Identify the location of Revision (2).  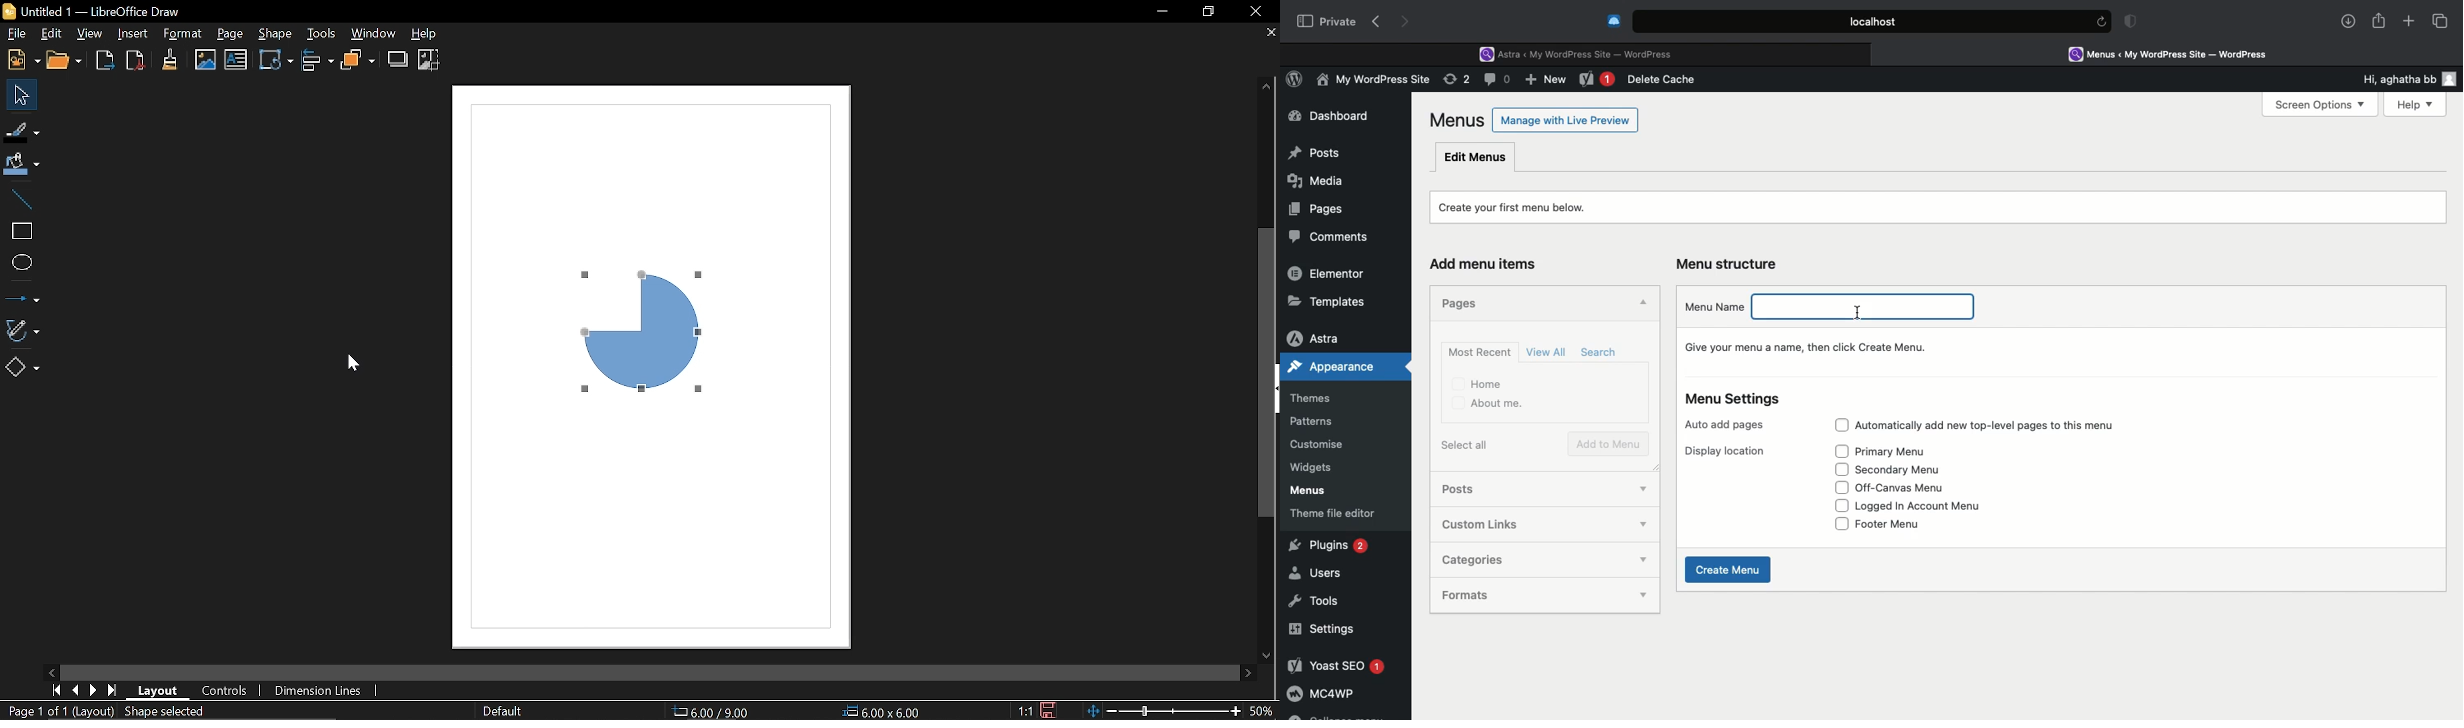
(1454, 81).